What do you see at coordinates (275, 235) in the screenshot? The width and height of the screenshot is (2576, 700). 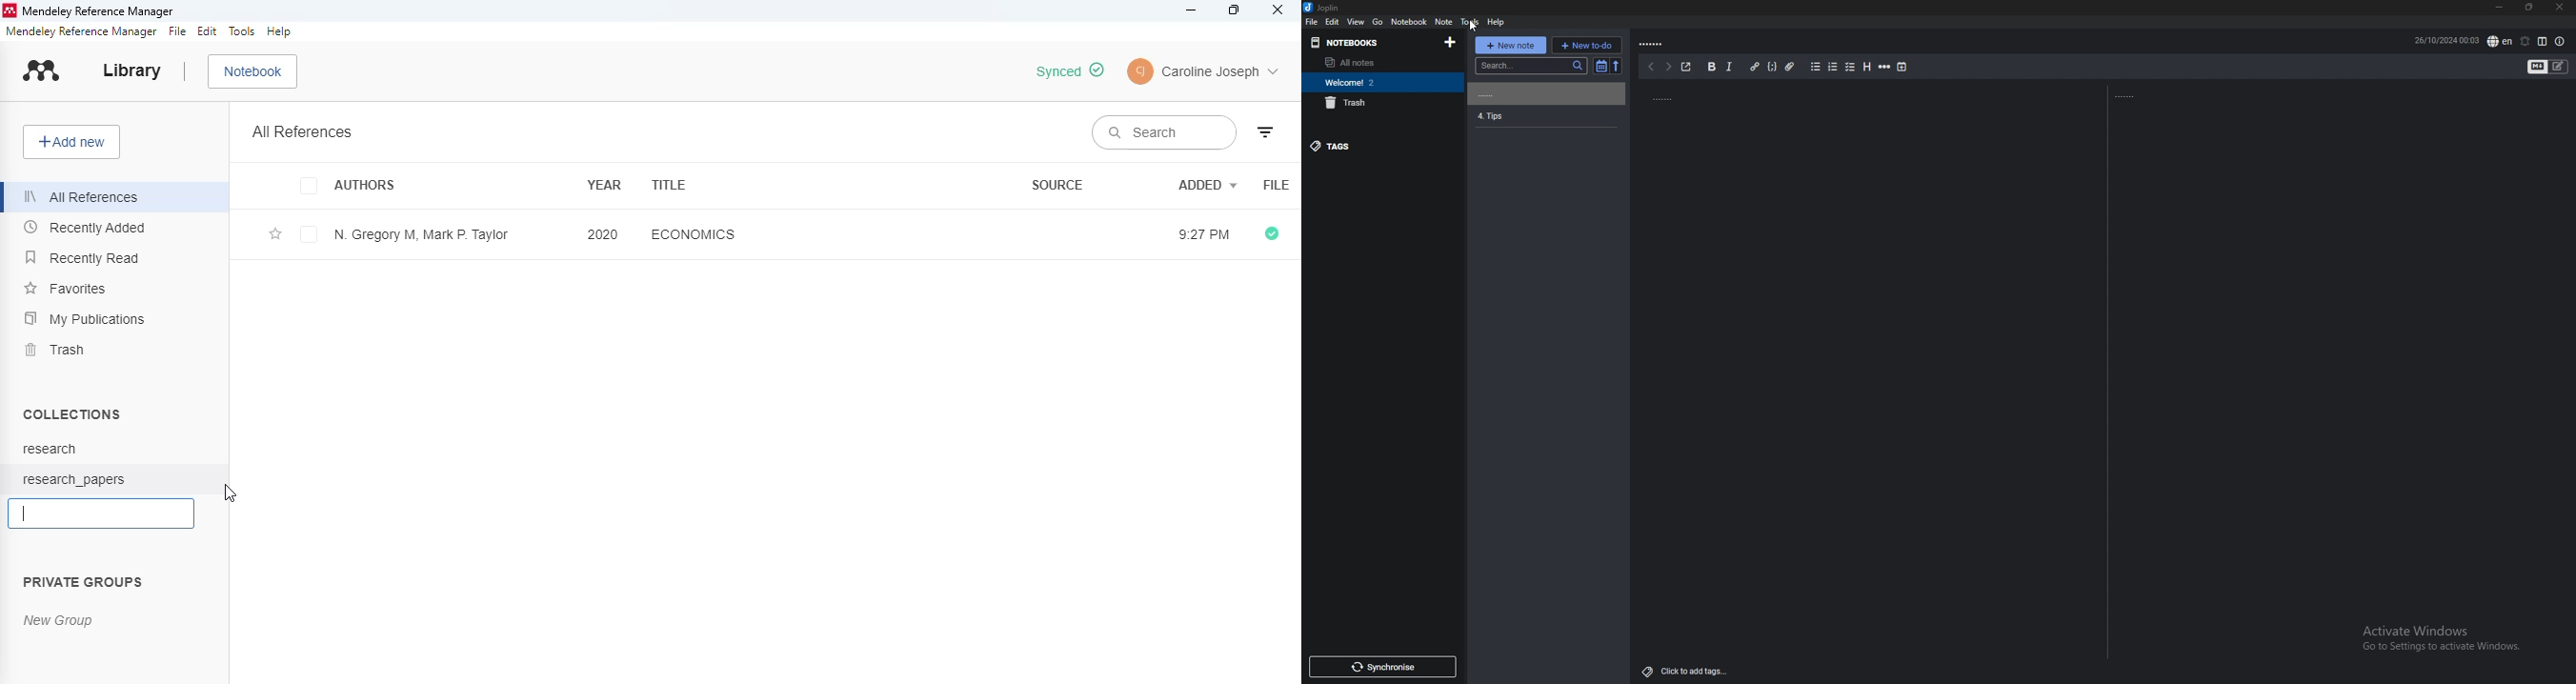 I see `add this reference to favorites` at bounding box center [275, 235].